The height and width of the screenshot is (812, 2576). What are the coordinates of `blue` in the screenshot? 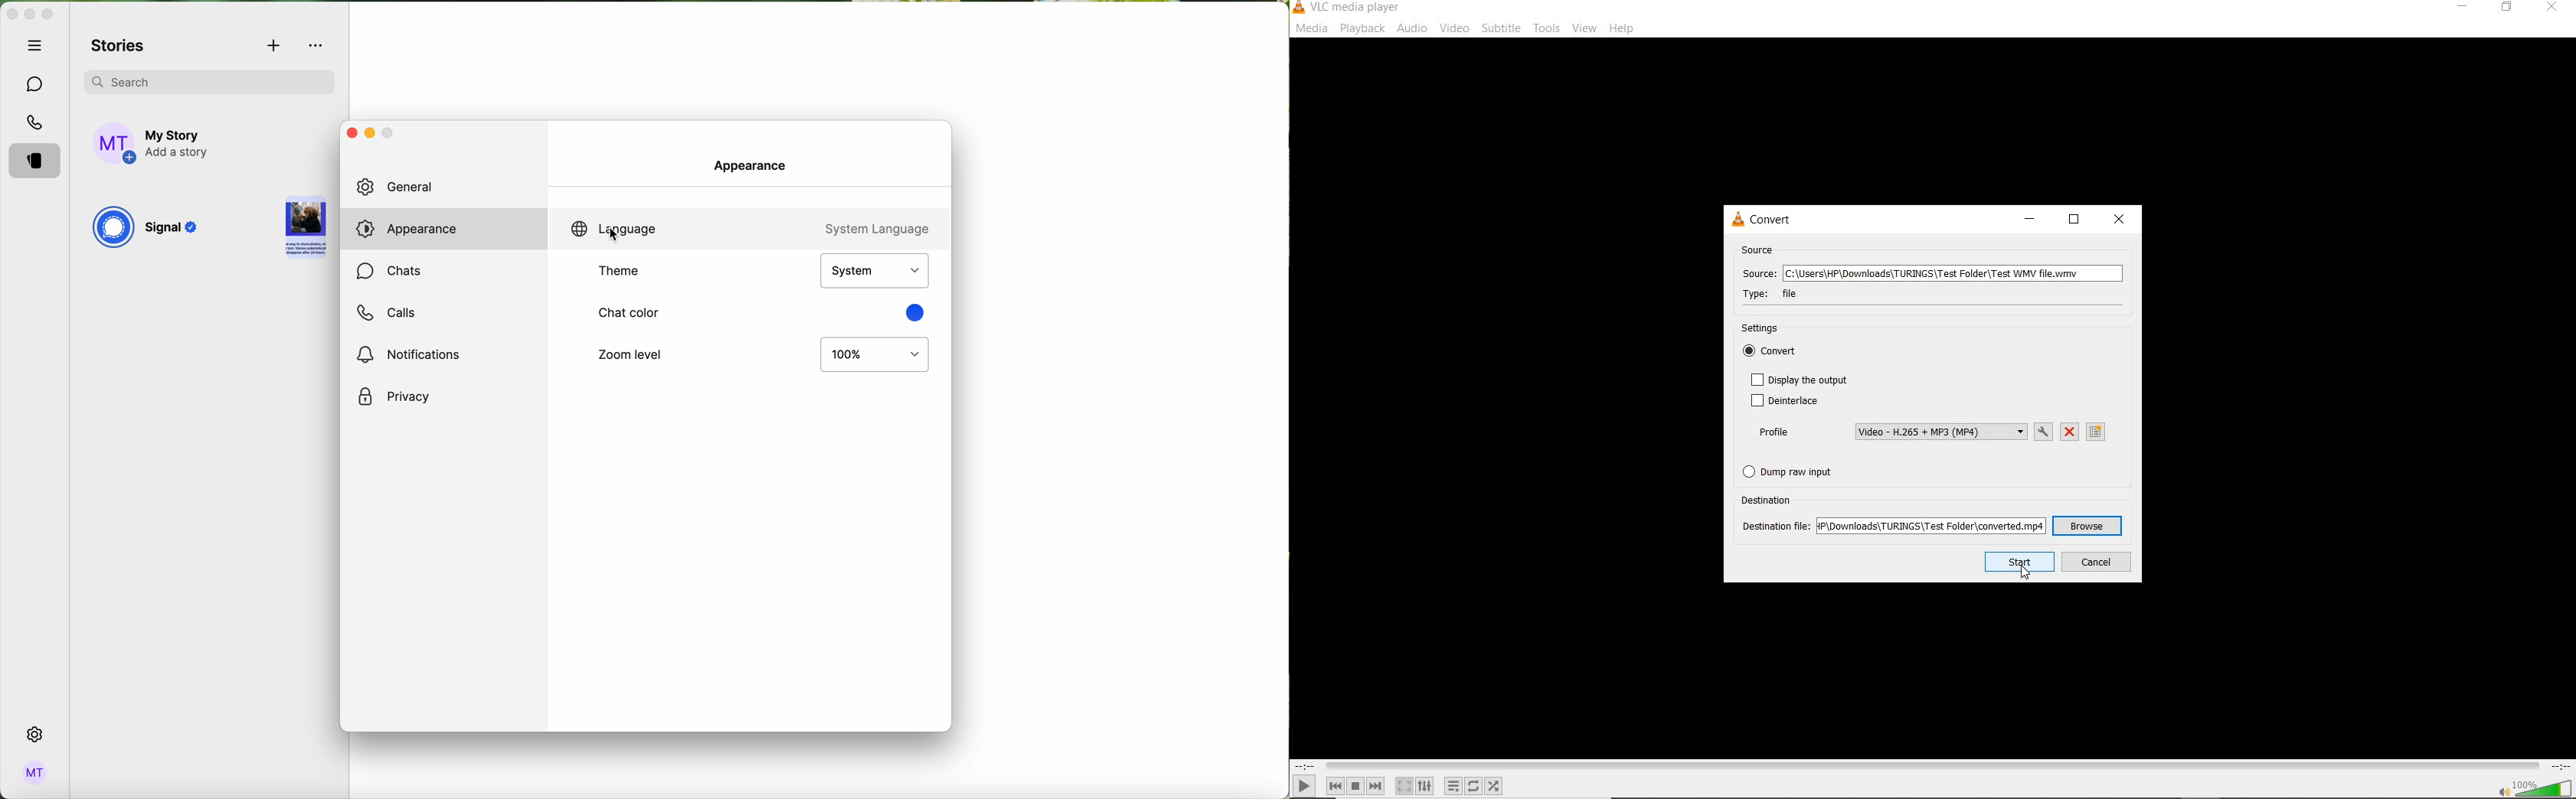 It's located at (913, 312).